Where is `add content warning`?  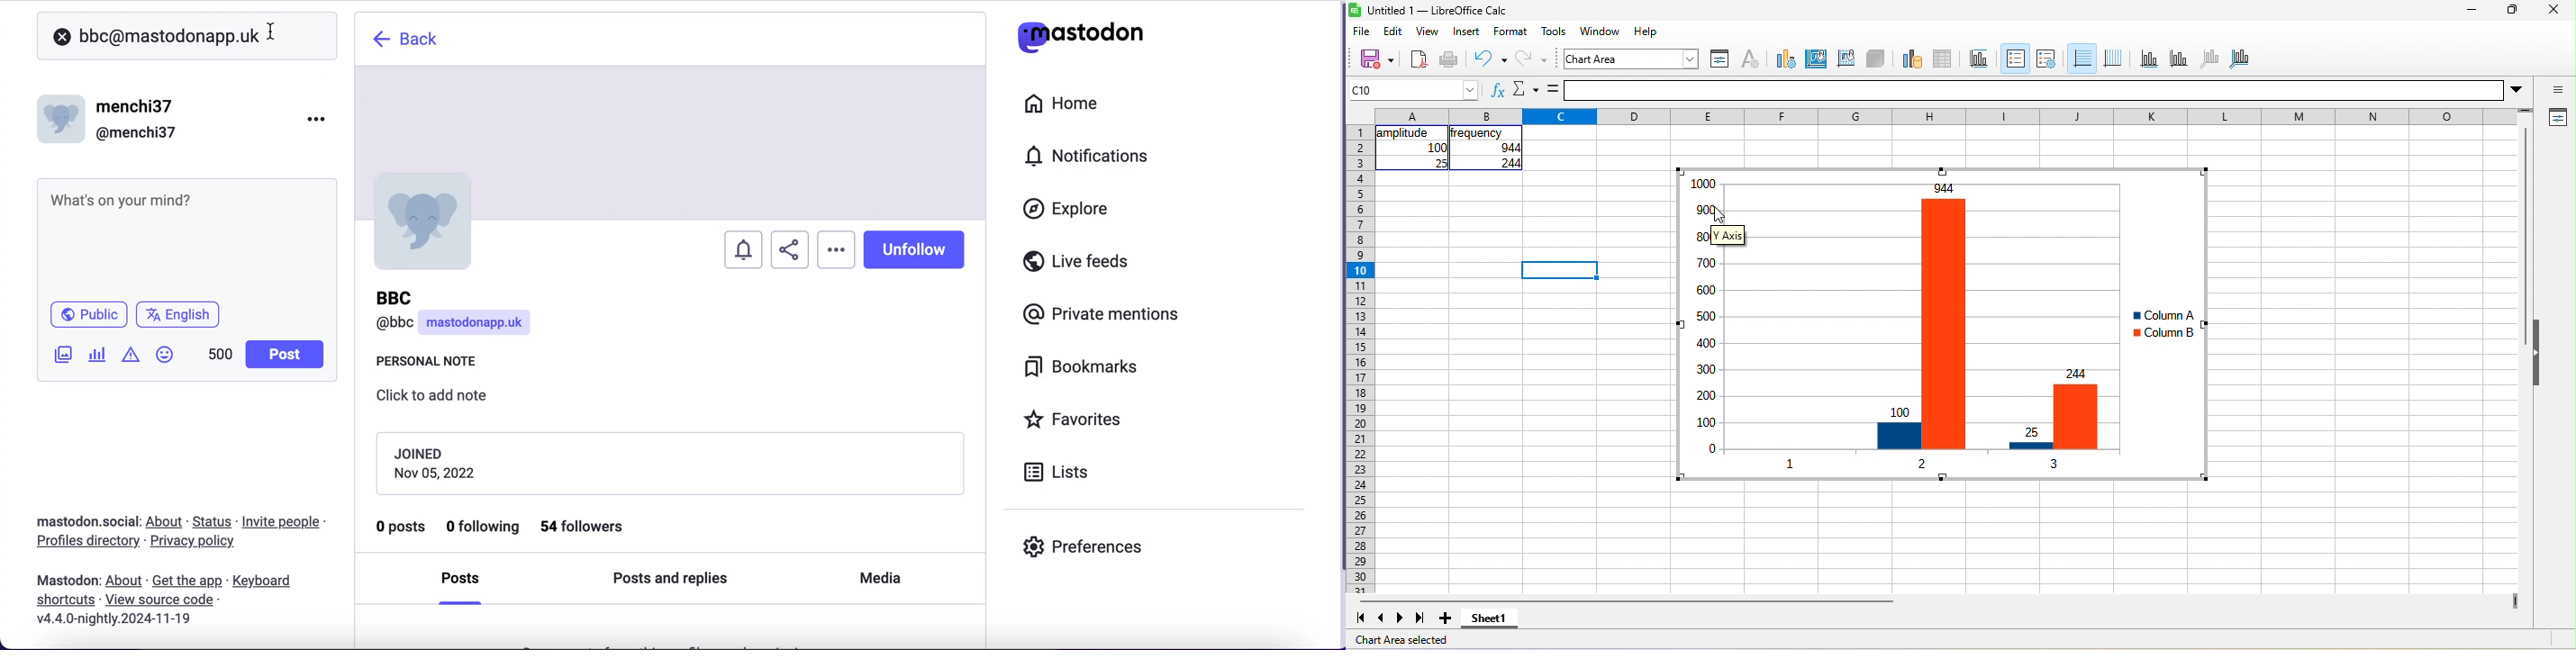
add content warning is located at coordinates (133, 356).